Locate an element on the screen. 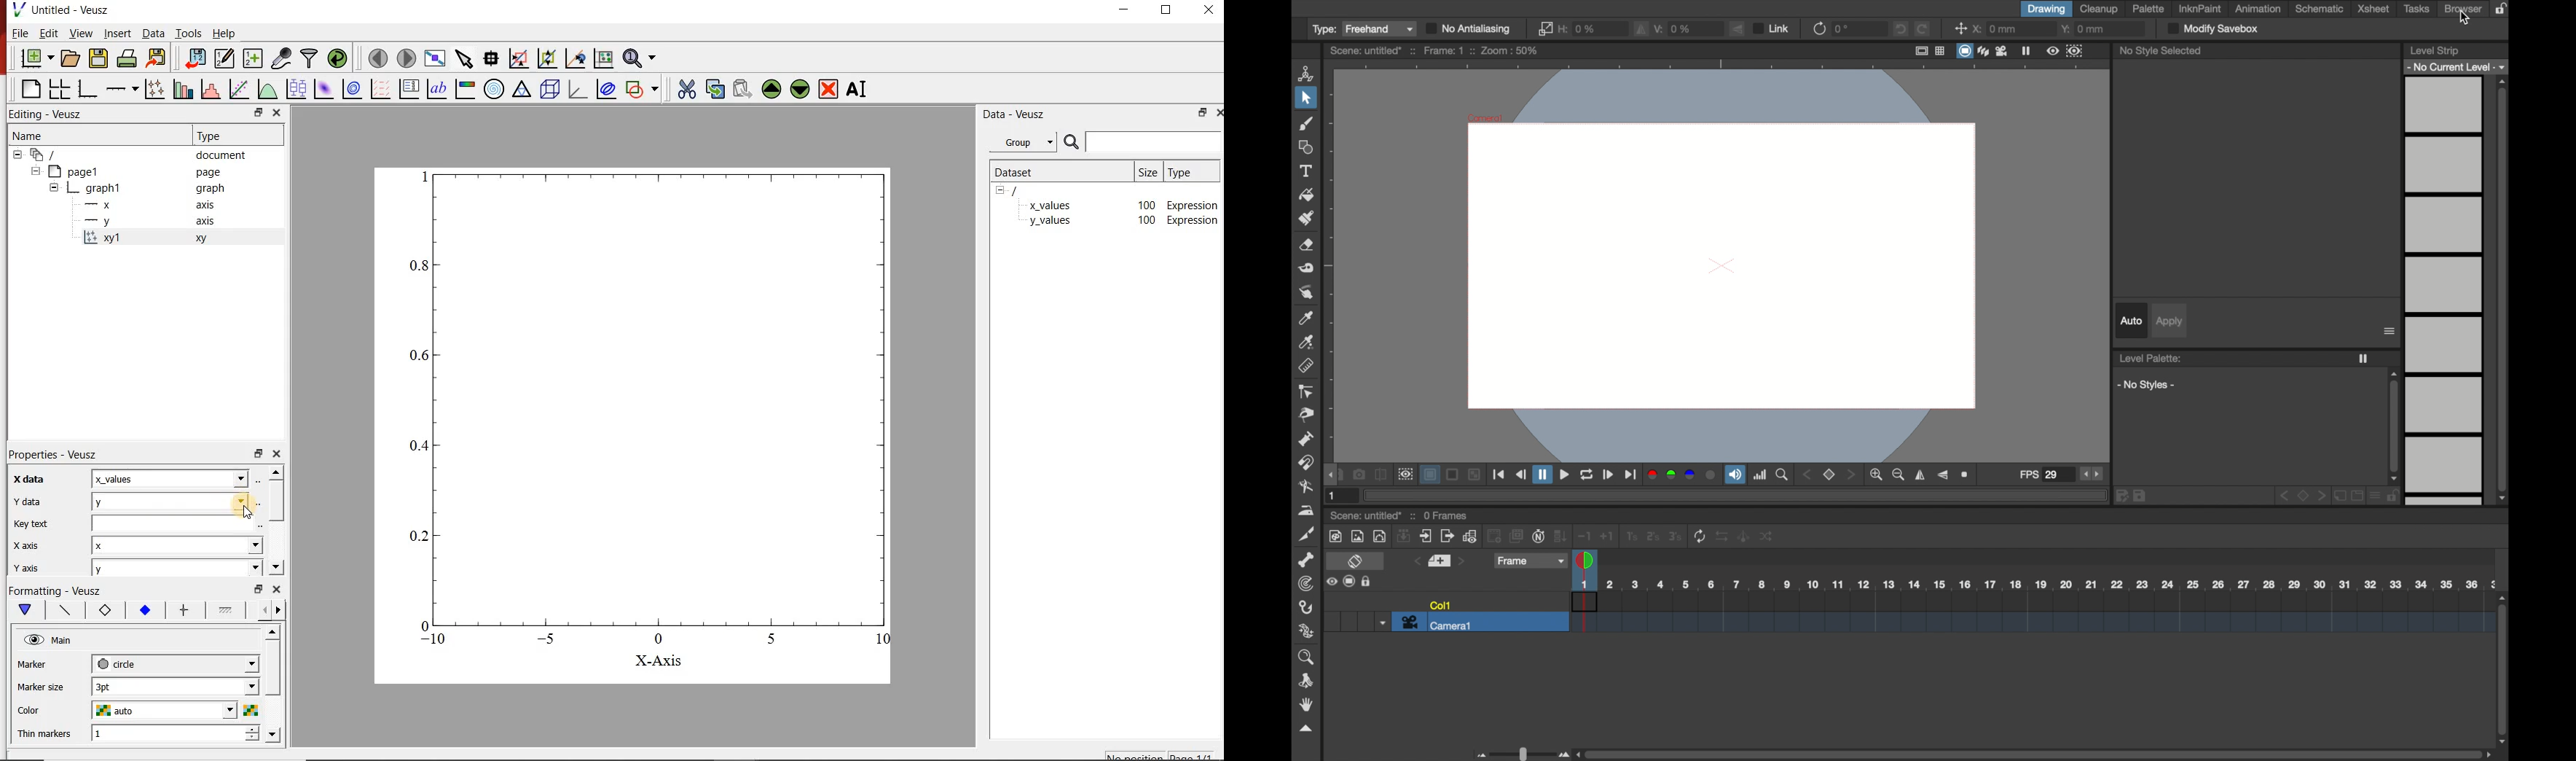 The image size is (2576, 784). scroll box is located at coordinates (2503, 290).